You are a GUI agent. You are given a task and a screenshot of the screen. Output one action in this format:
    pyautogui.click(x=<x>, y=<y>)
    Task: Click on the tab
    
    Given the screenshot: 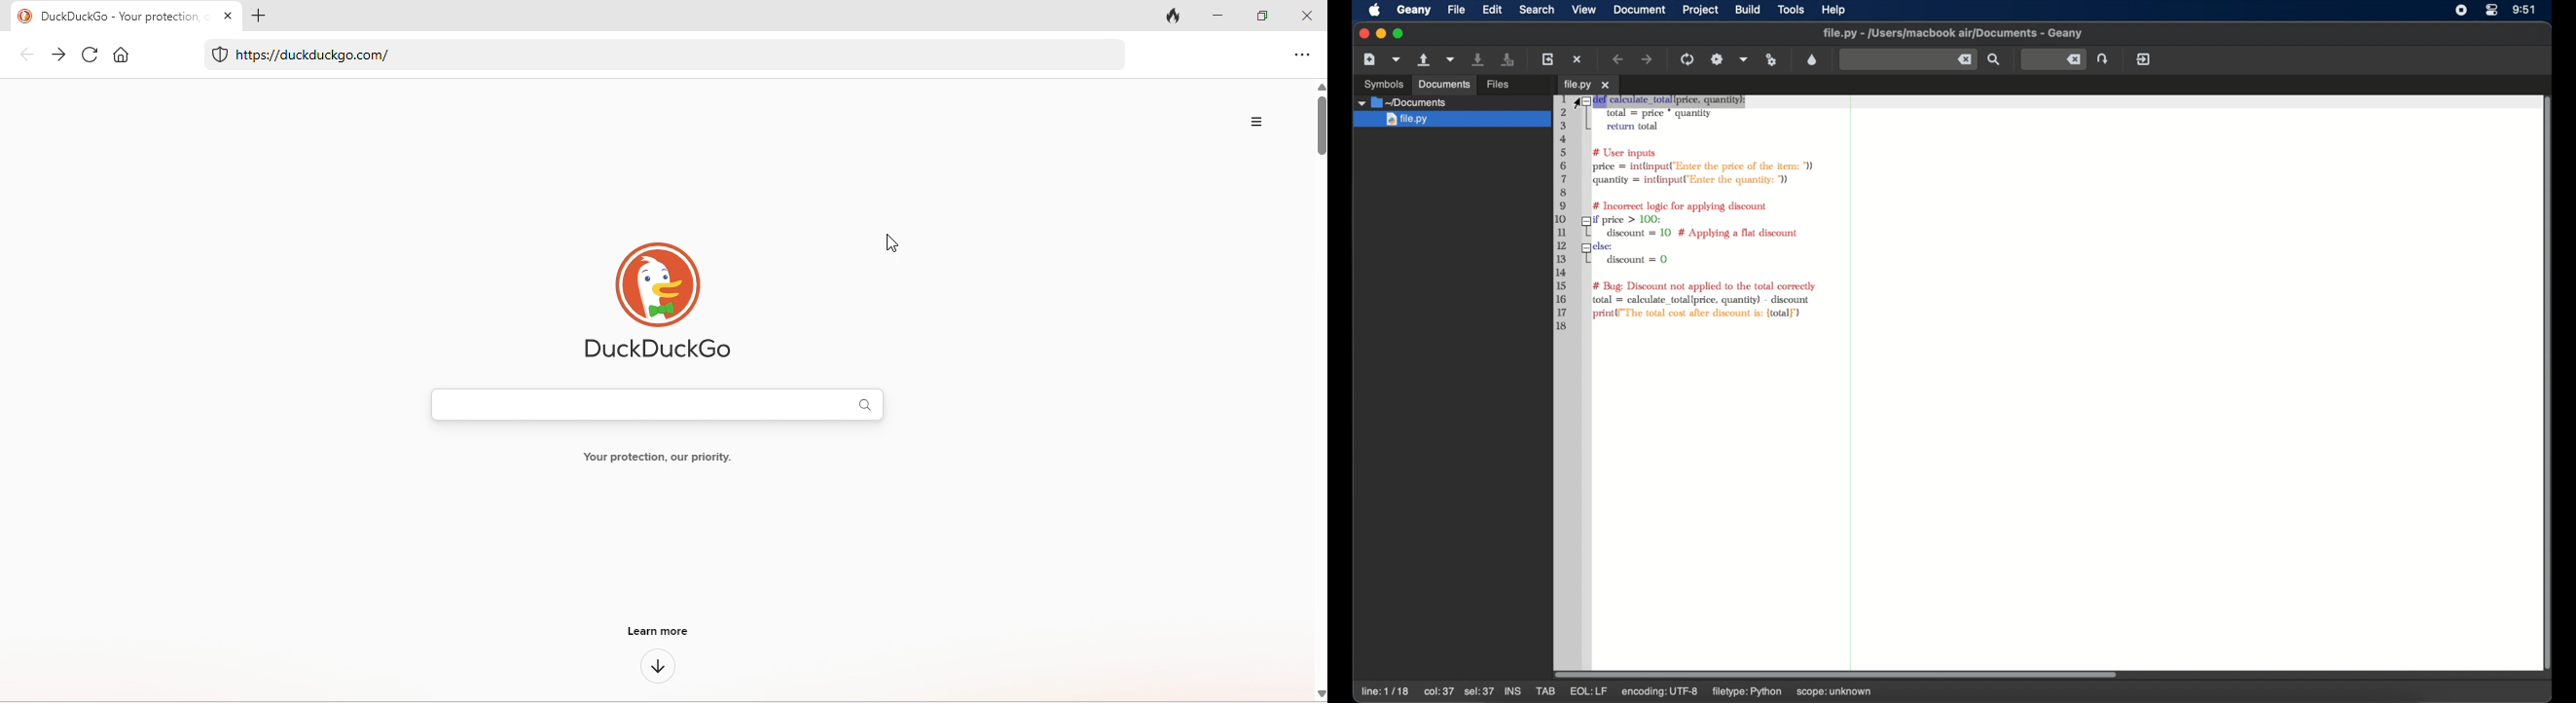 What is the action you would take?
    pyautogui.click(x=1545, y=691)
    